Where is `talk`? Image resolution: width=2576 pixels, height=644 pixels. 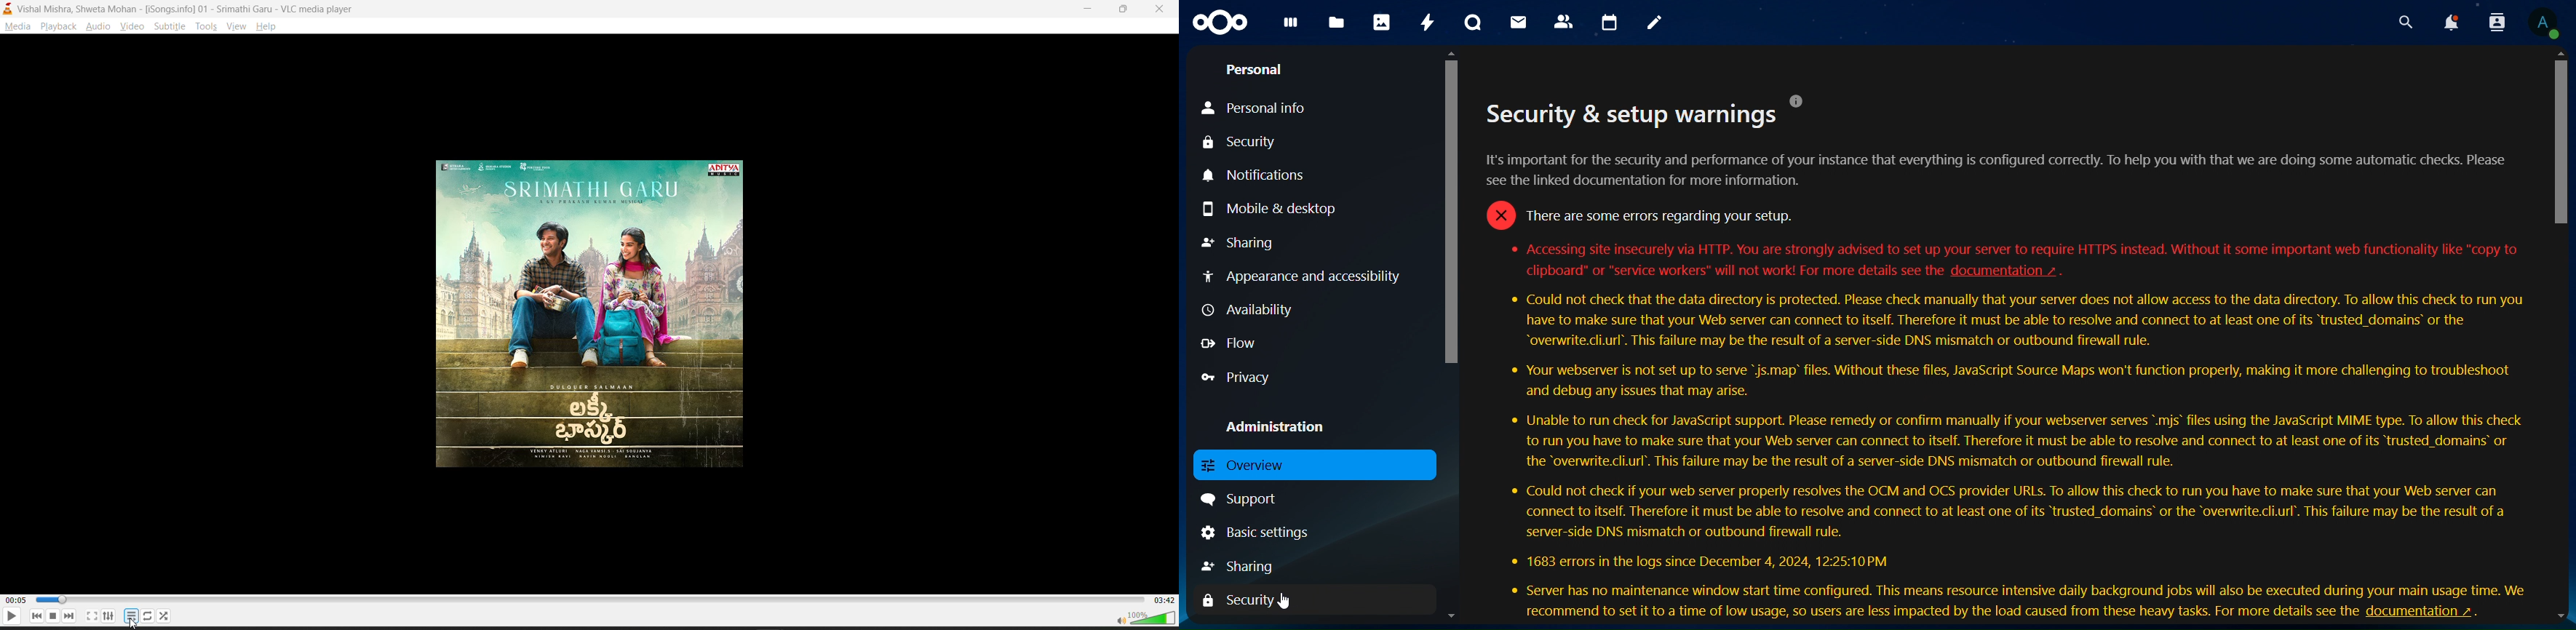
talk is located at coordinates (1471, 23).